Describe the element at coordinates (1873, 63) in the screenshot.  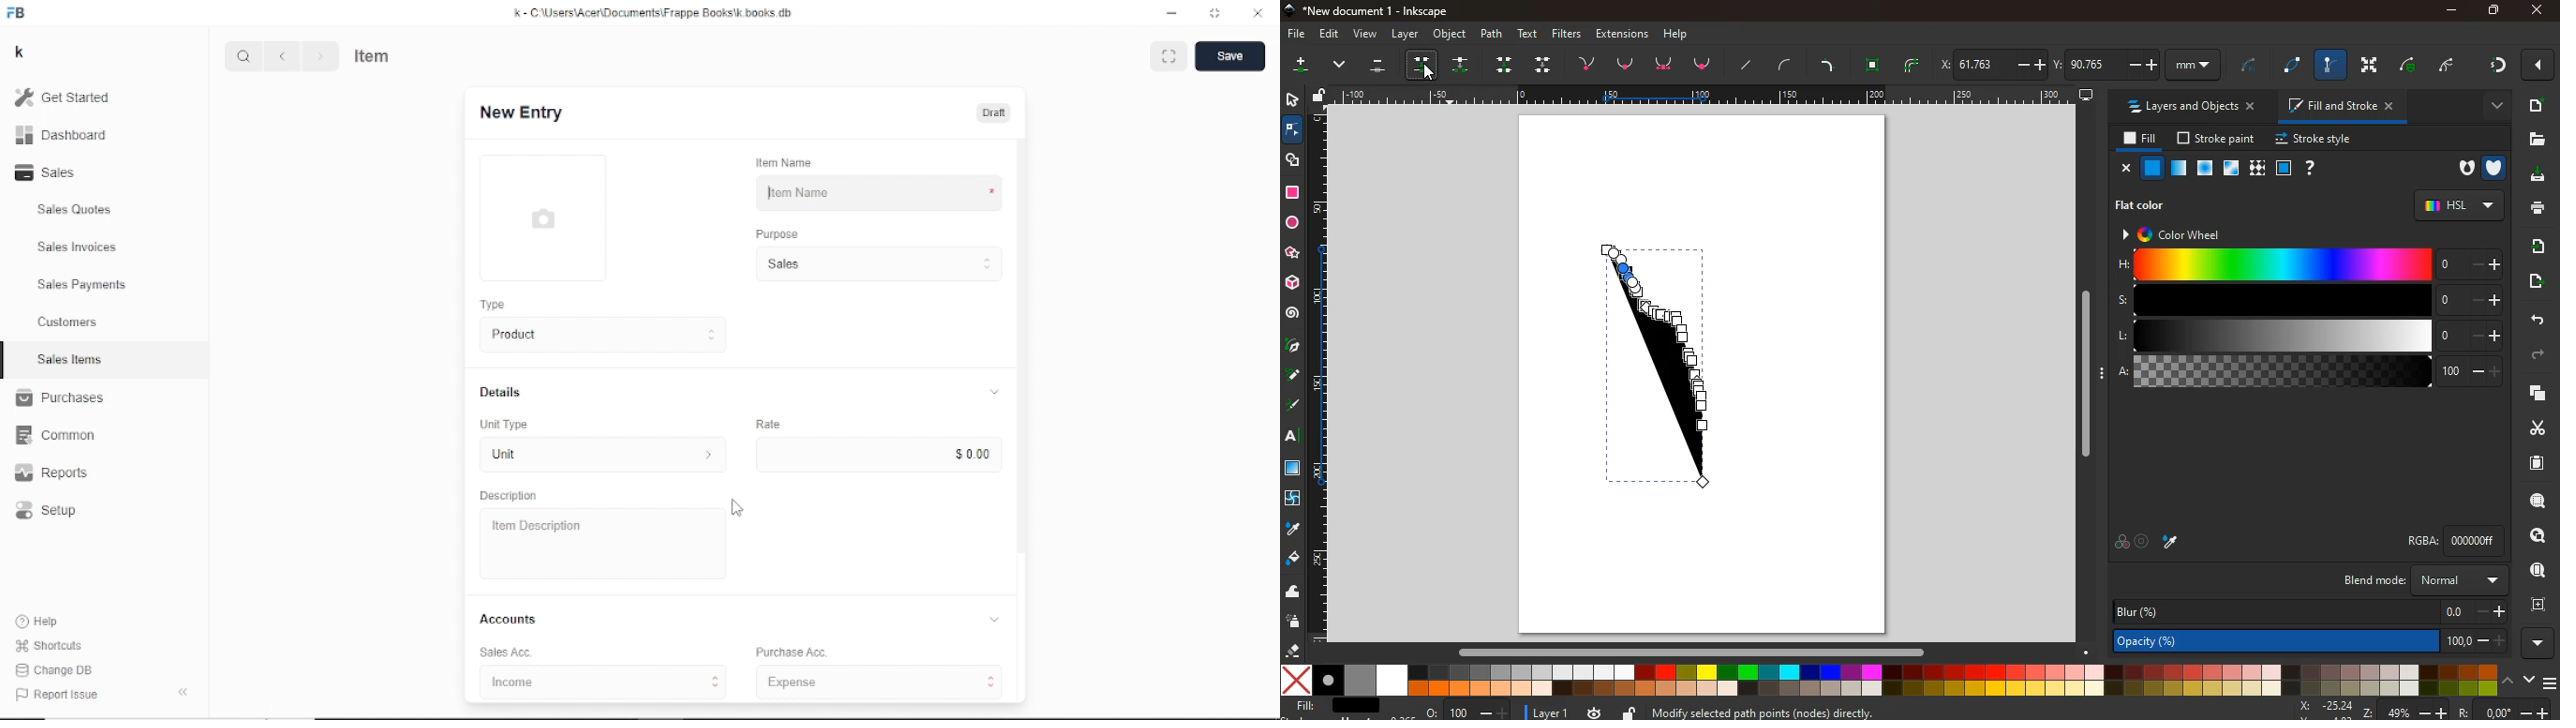
I see `waure` at that location.